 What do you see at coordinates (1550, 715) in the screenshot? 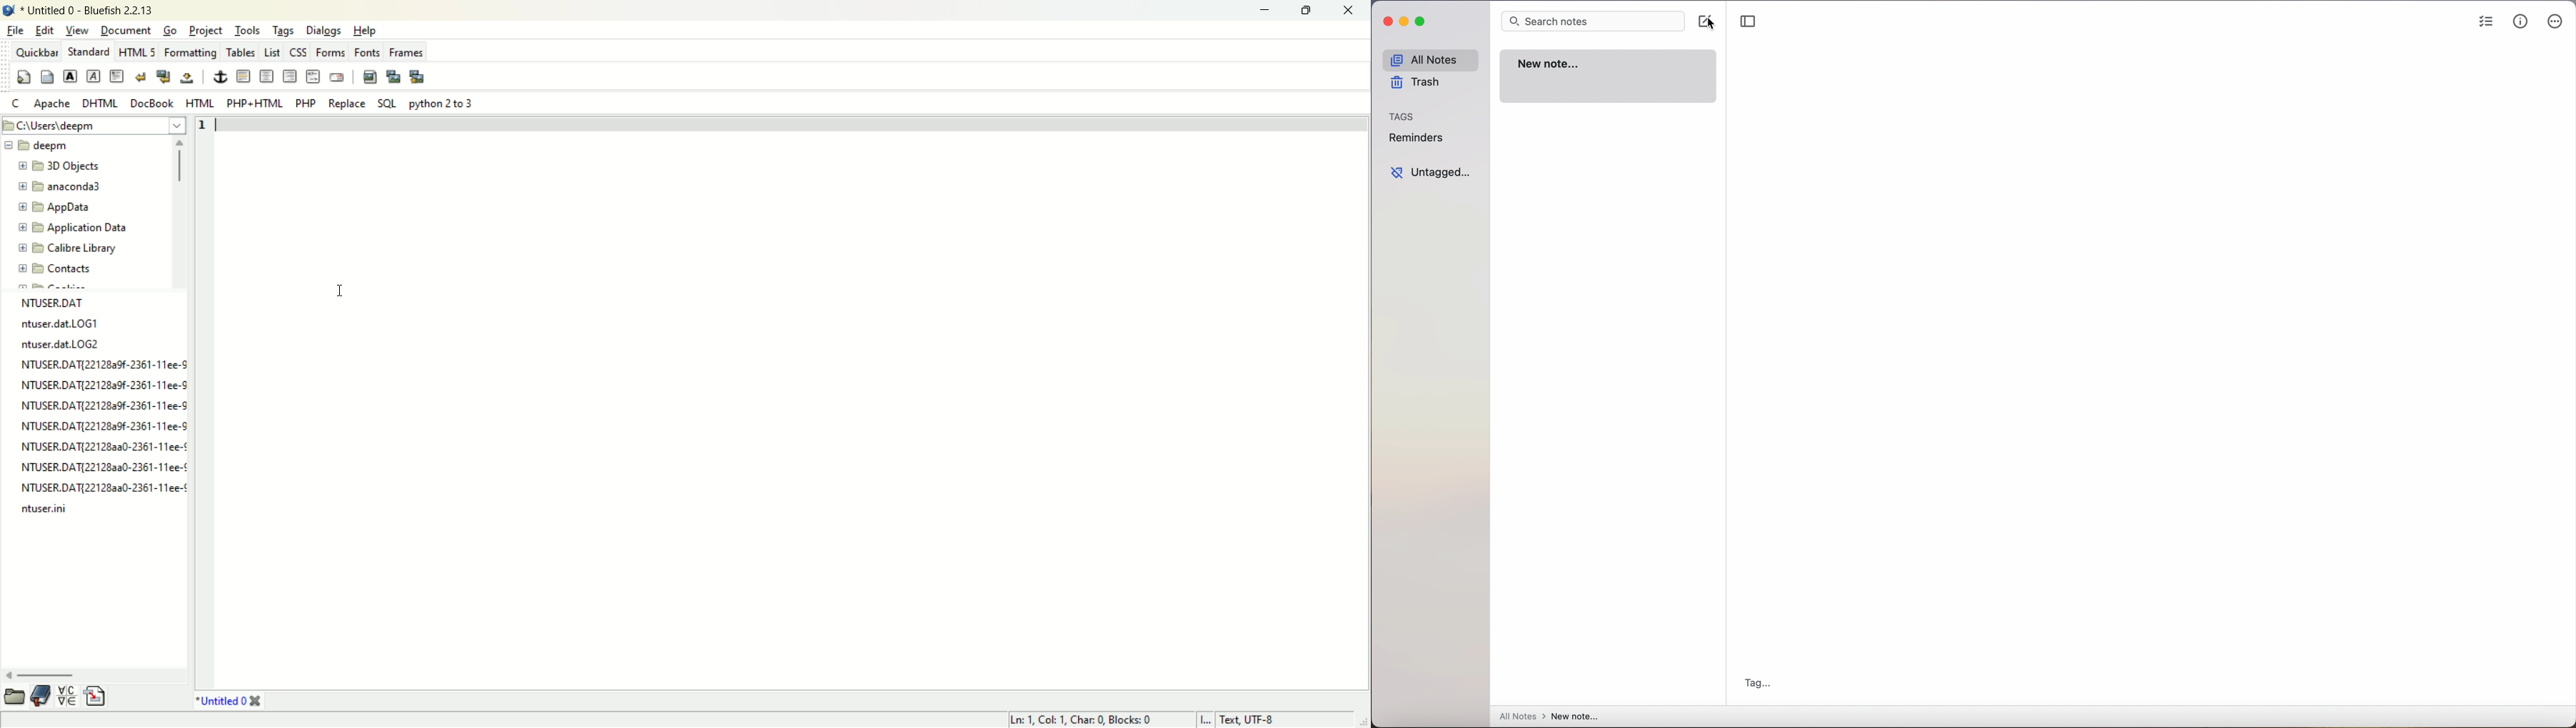
I see `all notes > new note` at bounding box center [1550, 715].